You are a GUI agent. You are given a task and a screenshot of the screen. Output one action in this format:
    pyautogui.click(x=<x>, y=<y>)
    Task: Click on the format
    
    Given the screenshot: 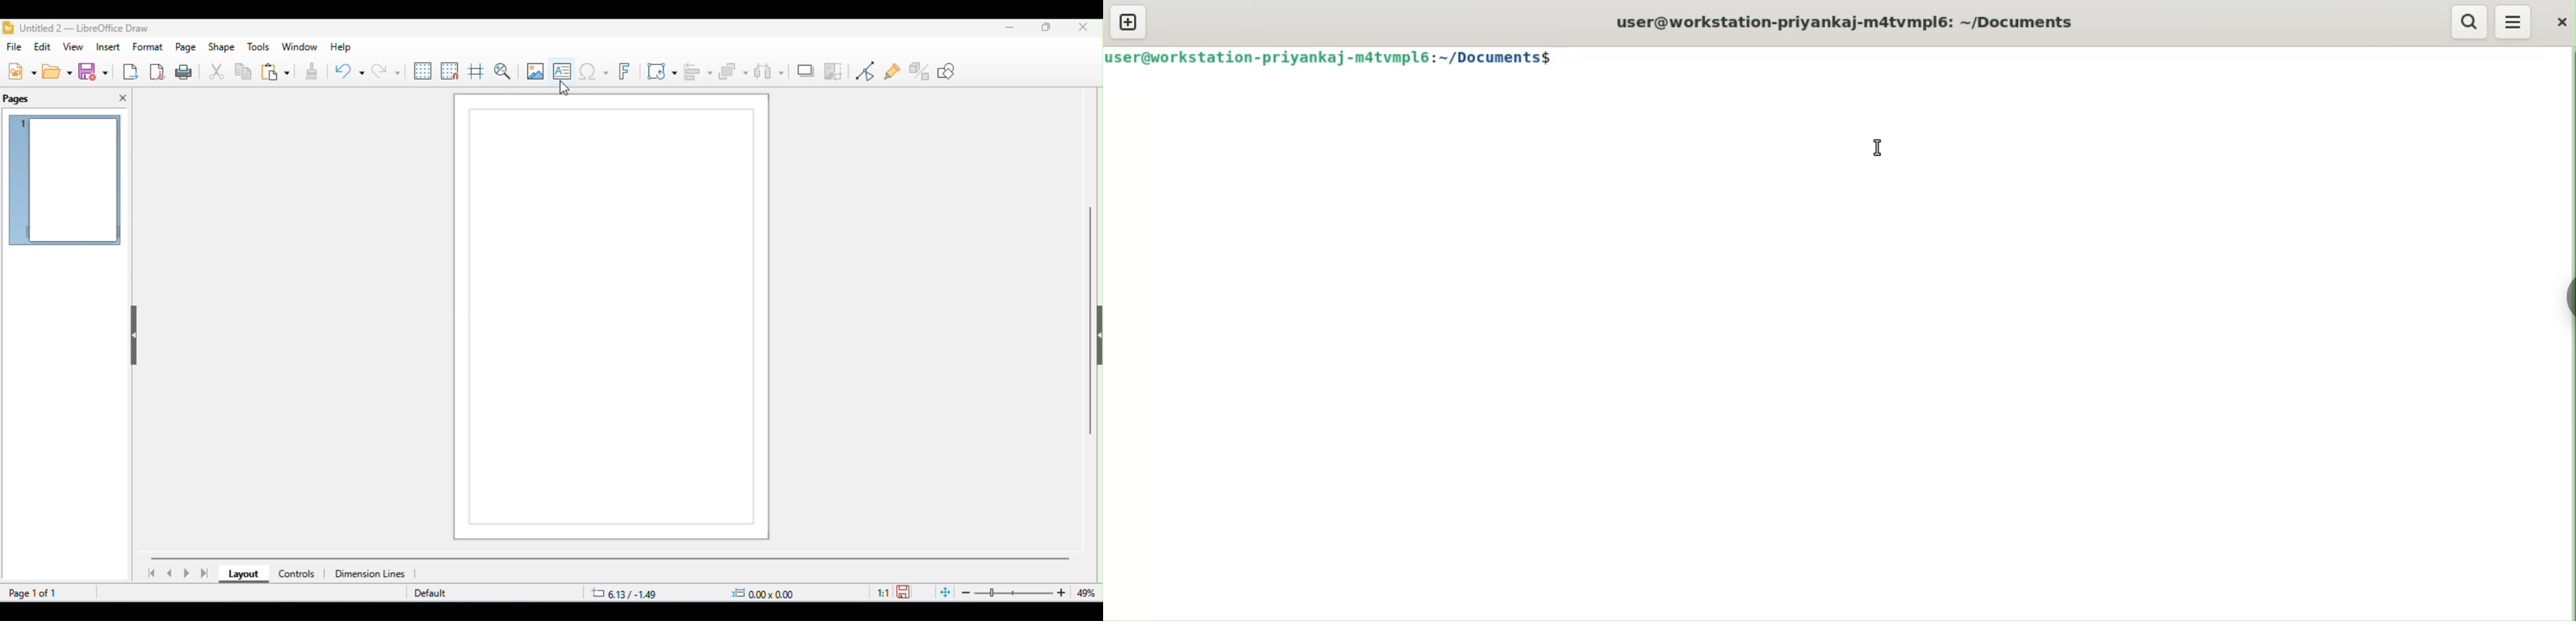 What is the action you would take?
    pyautogui.click(x=149, y=47)
    